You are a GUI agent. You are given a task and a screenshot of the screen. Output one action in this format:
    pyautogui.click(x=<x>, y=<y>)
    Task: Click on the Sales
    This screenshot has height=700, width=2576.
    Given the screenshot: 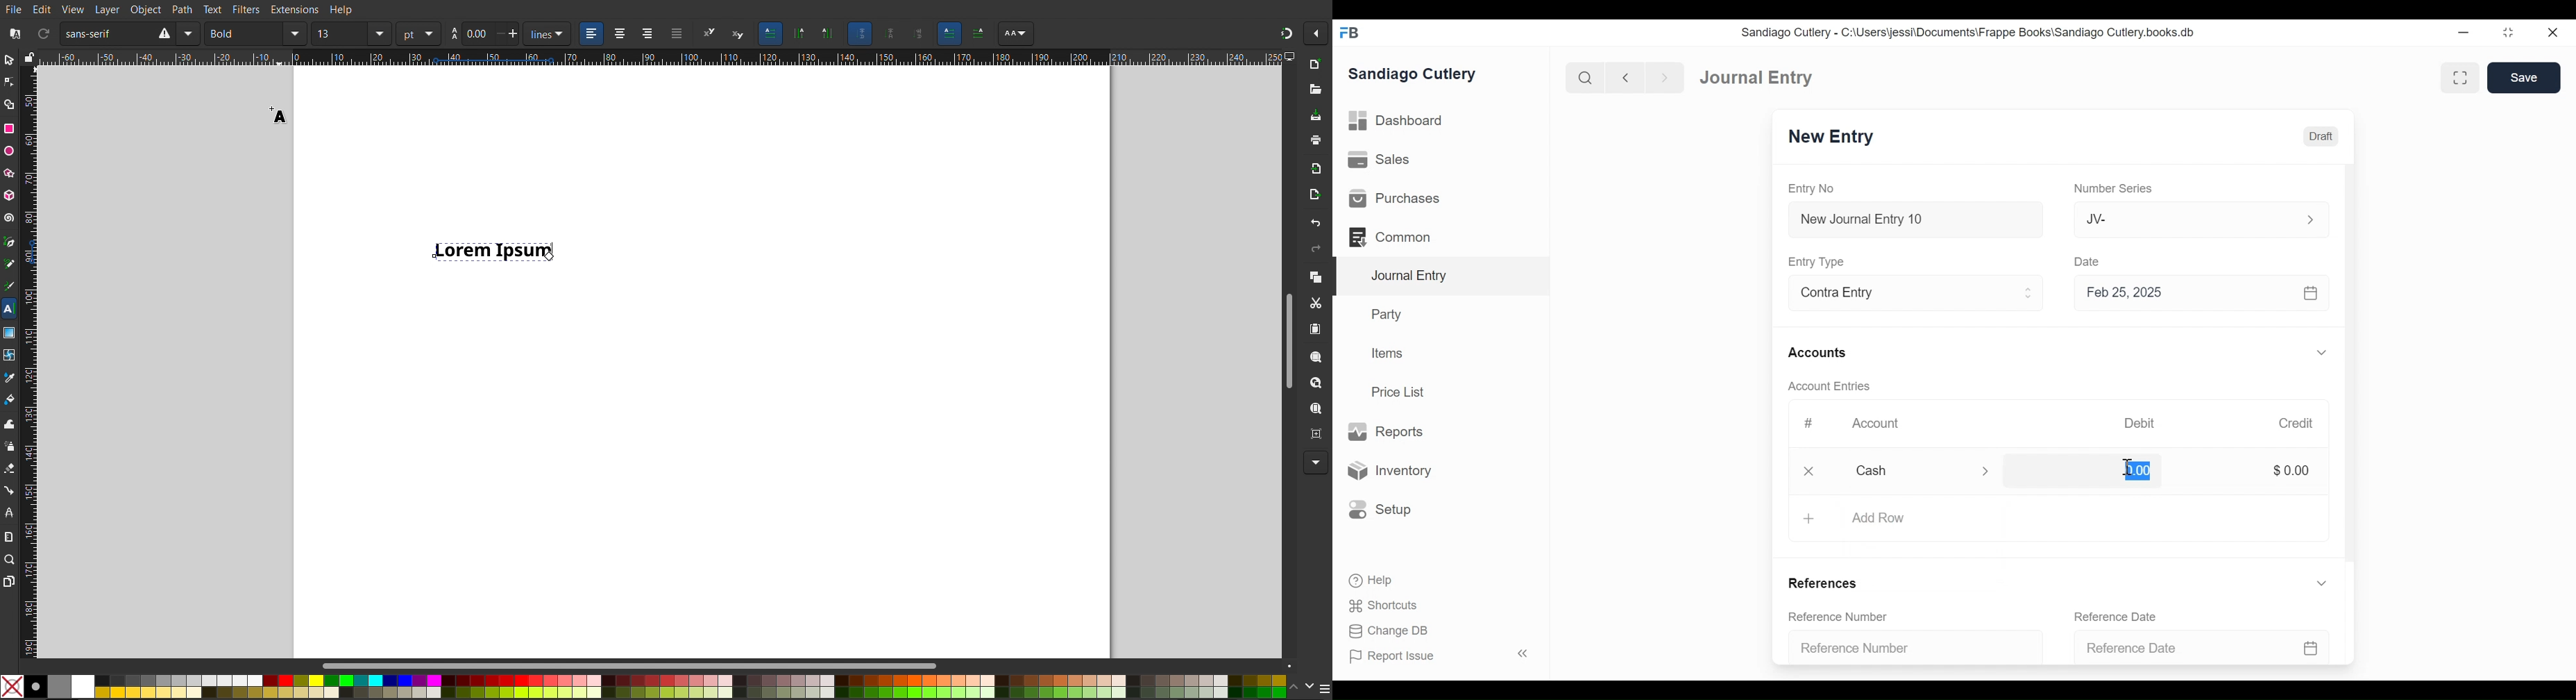 What is the action you would take?
    pyautogui.click(x=1378, y=161)
    